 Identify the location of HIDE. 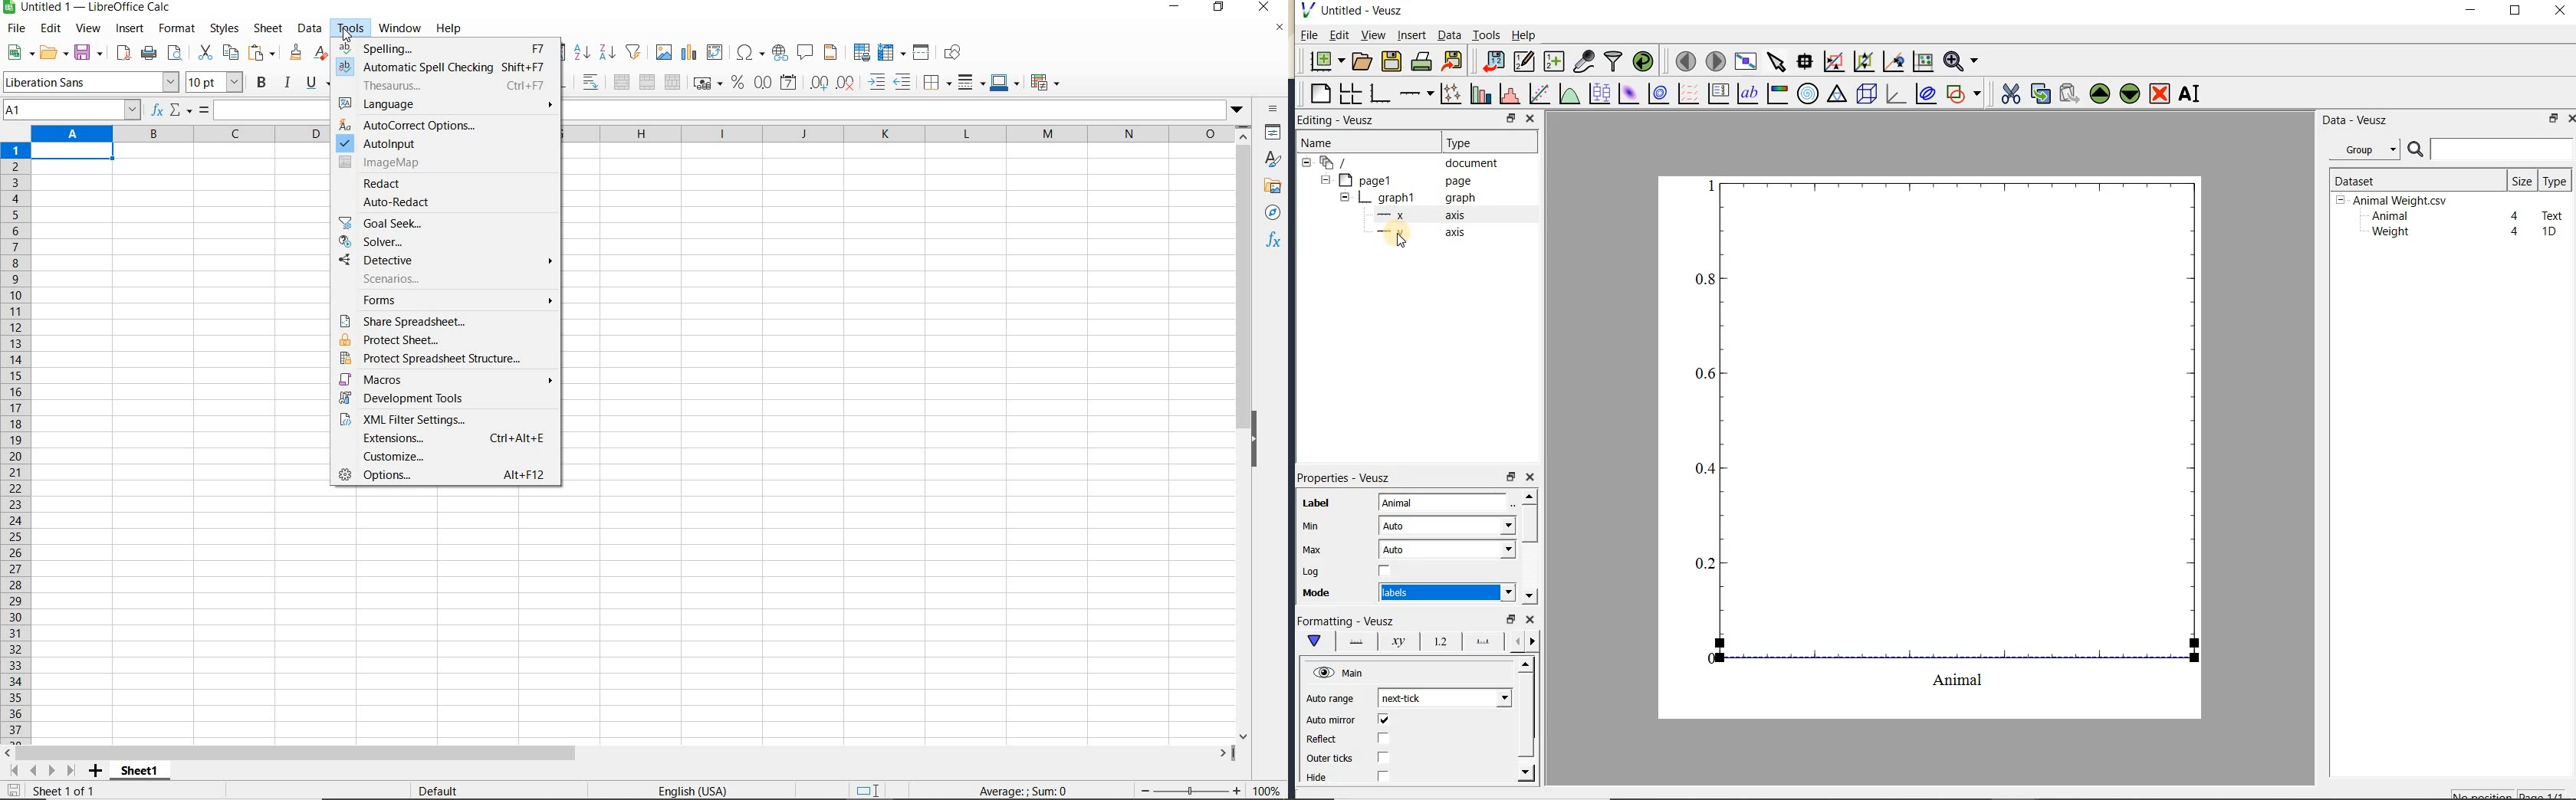
(1254, 439).